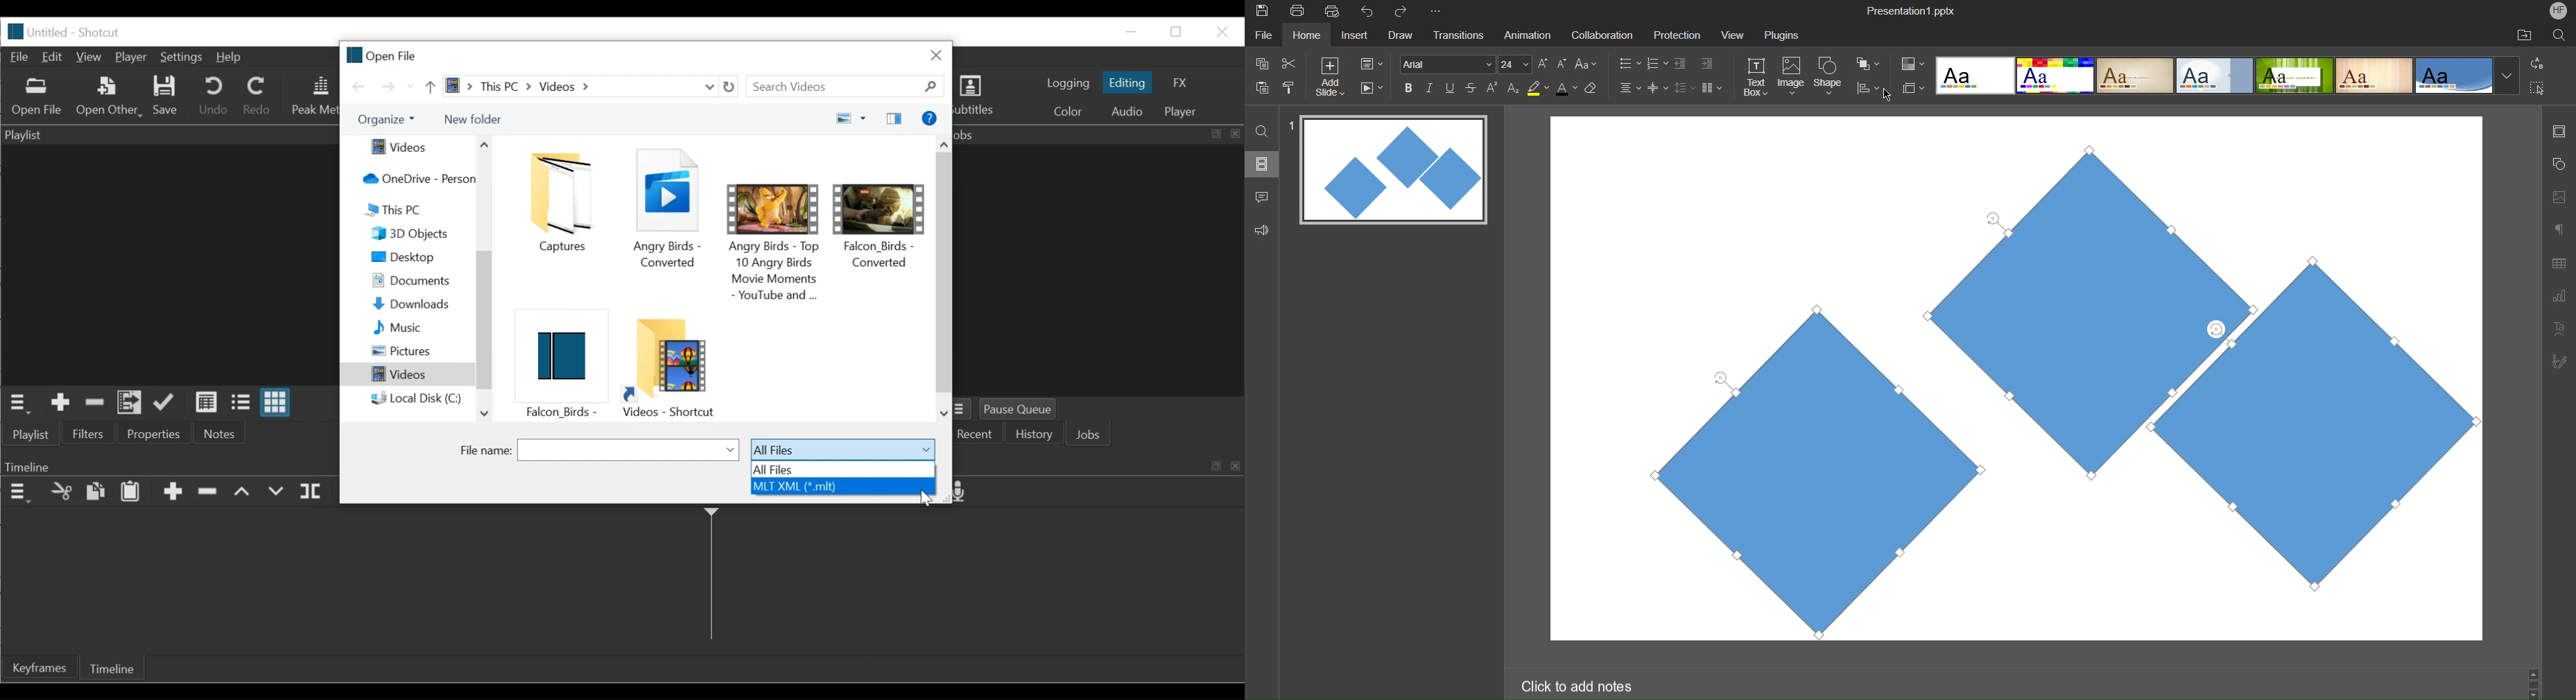  I want to click on Timeline cursor, so click(711, 578).